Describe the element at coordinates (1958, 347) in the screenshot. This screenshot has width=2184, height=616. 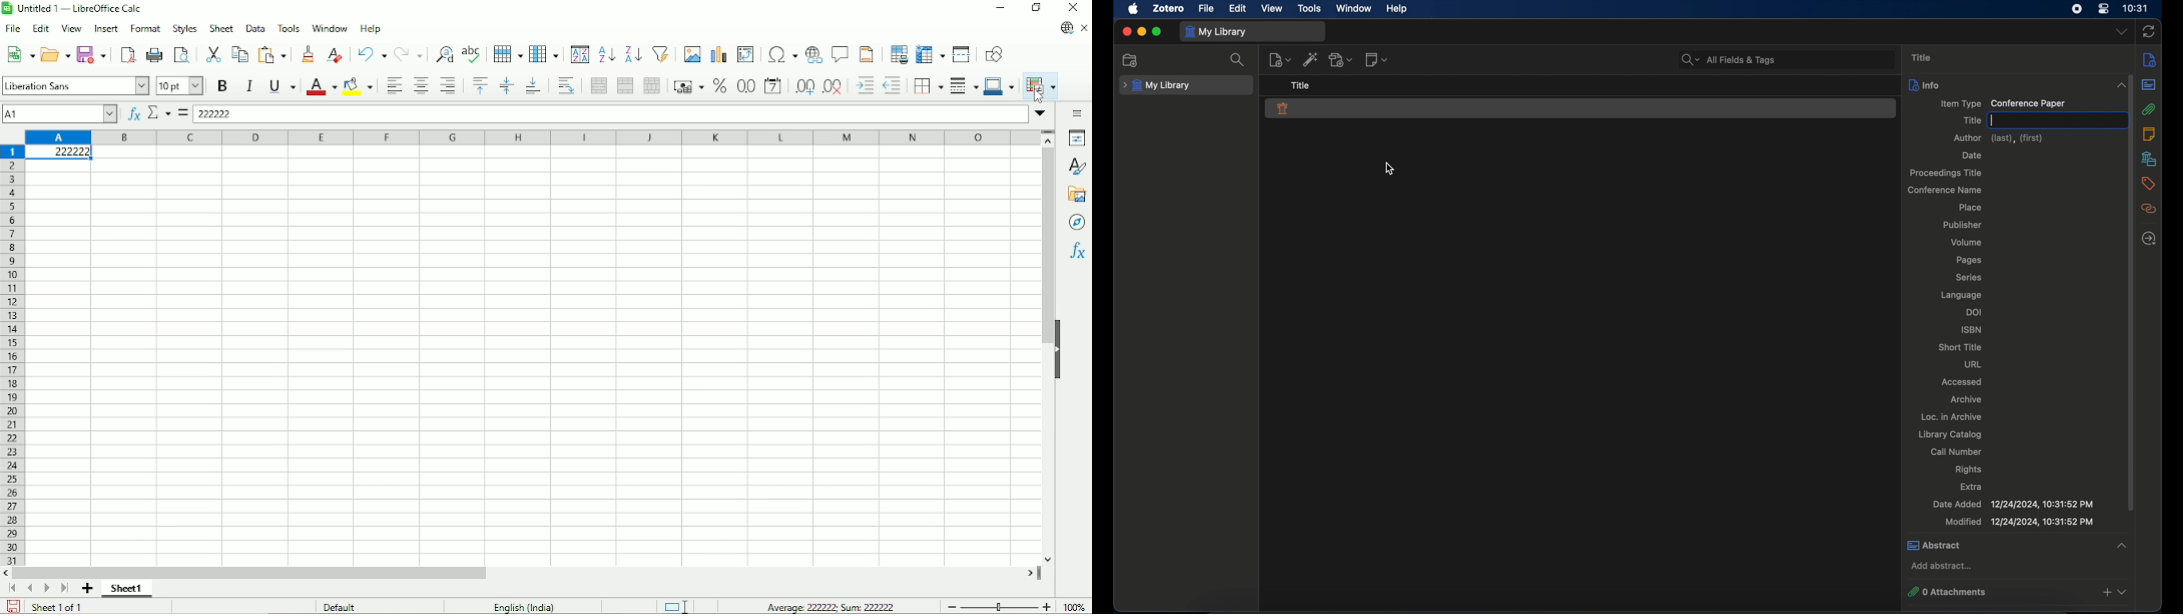
I see `short title` at that location.